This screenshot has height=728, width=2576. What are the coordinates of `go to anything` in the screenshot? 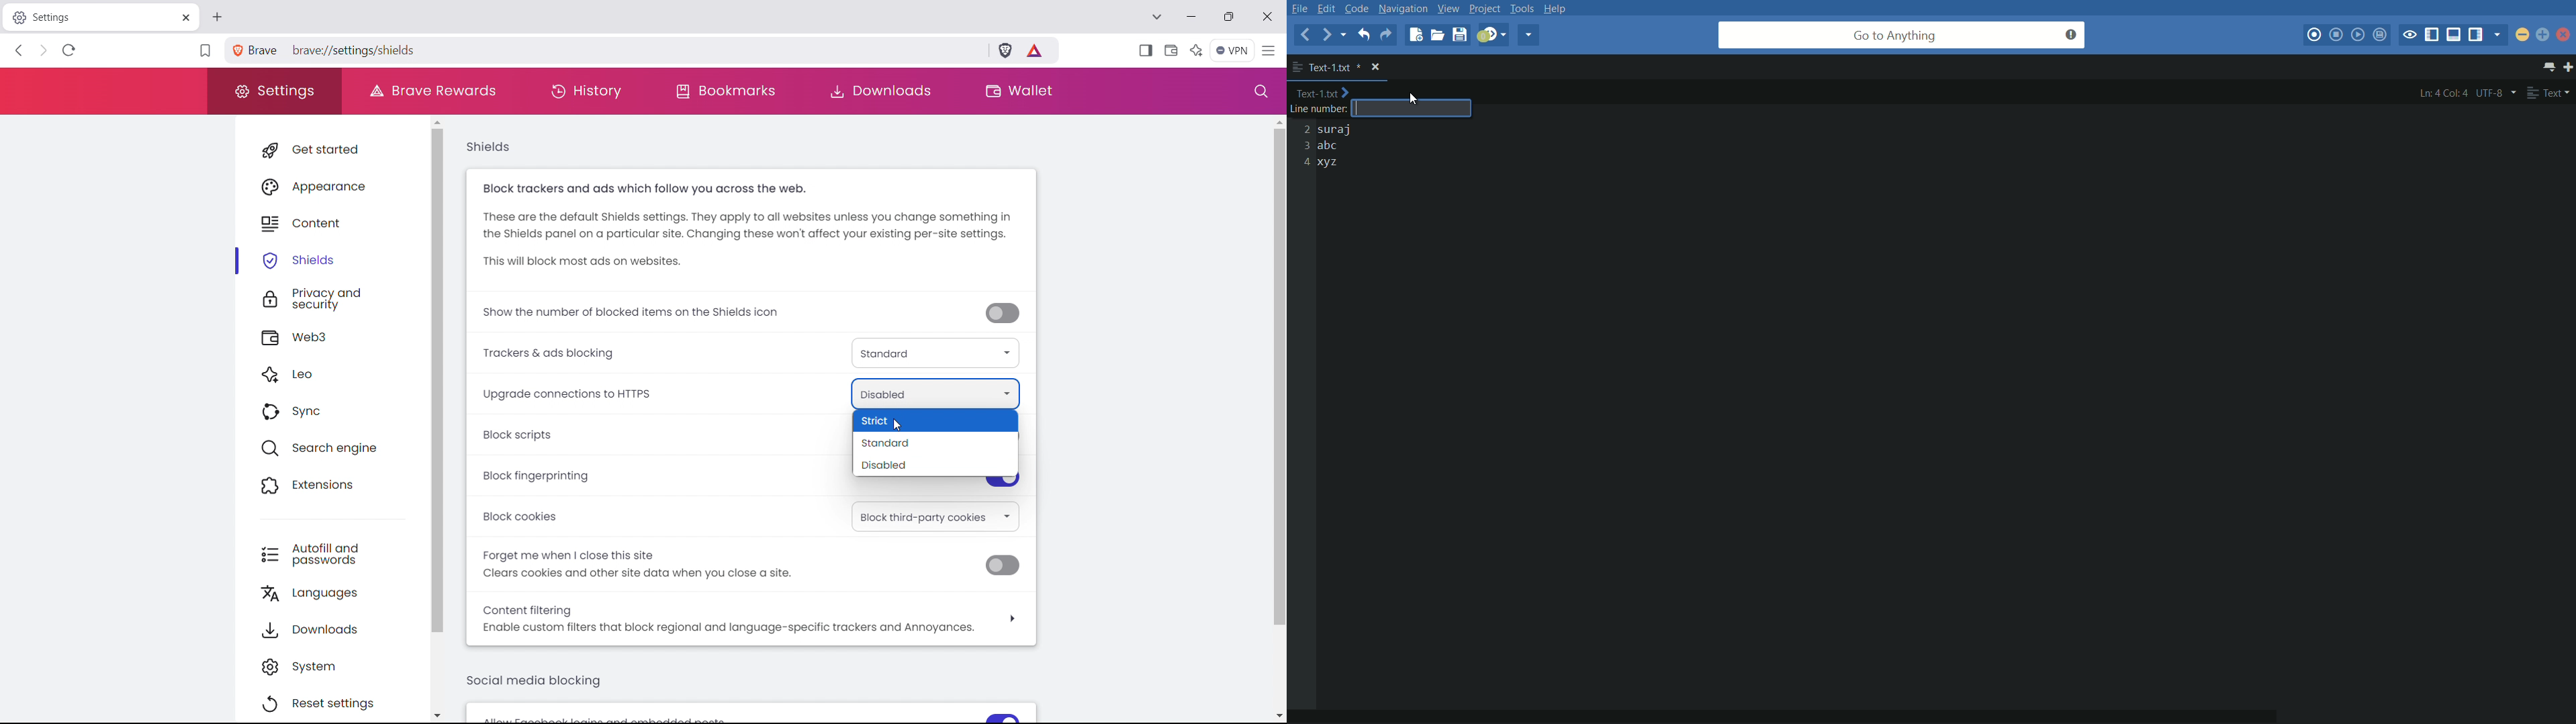 It's located at (1902, 35).